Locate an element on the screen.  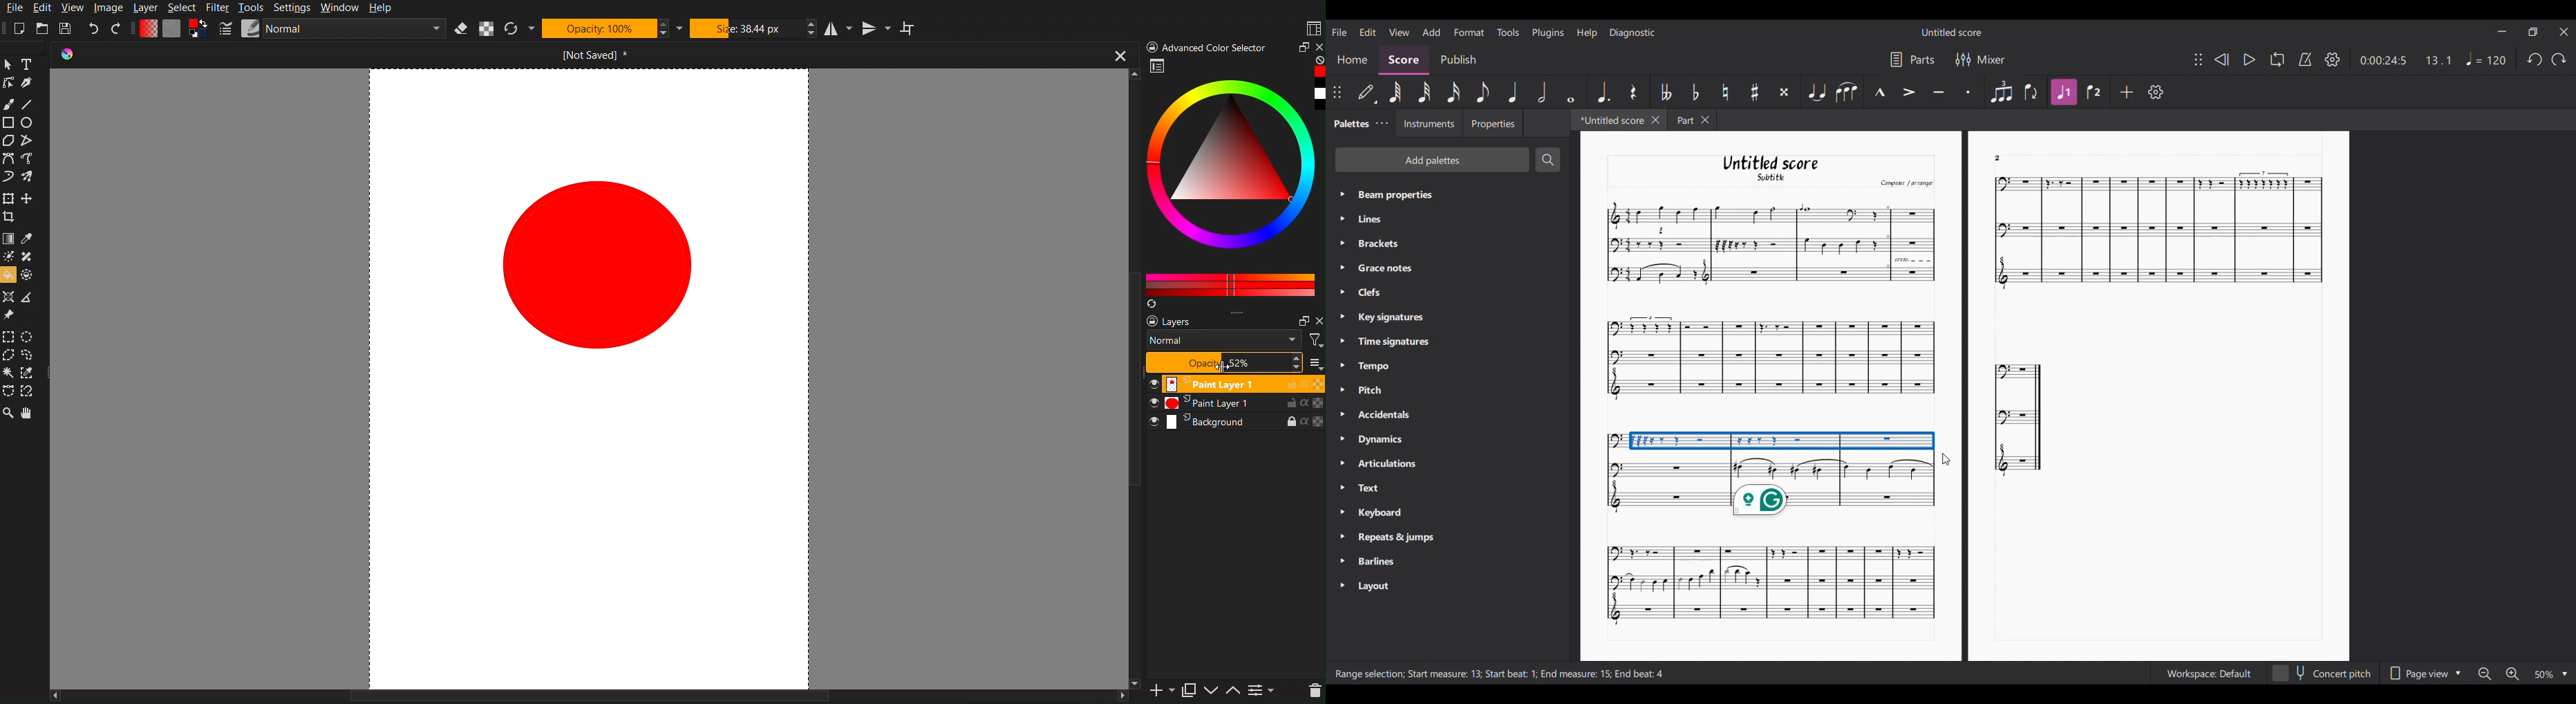
Opactity is located at coordinates (613, 28).